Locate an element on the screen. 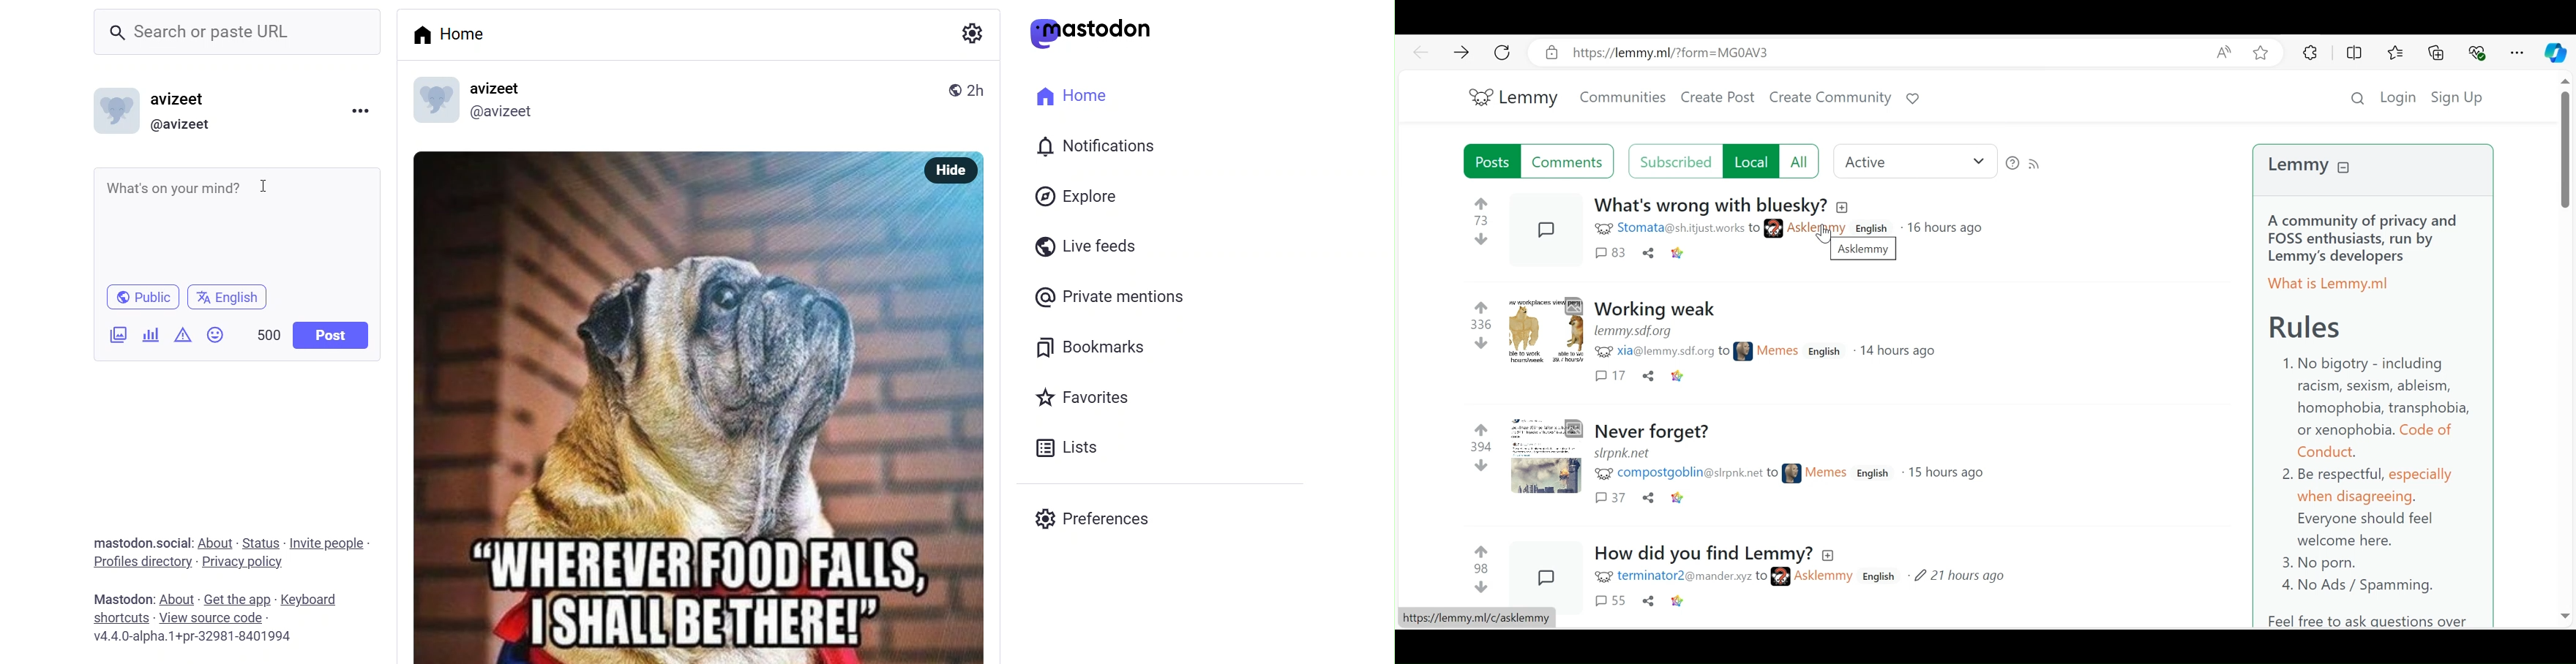 The height and width of the screenshot is (672, 2576). shortcut is located at coordinates (119, 617).